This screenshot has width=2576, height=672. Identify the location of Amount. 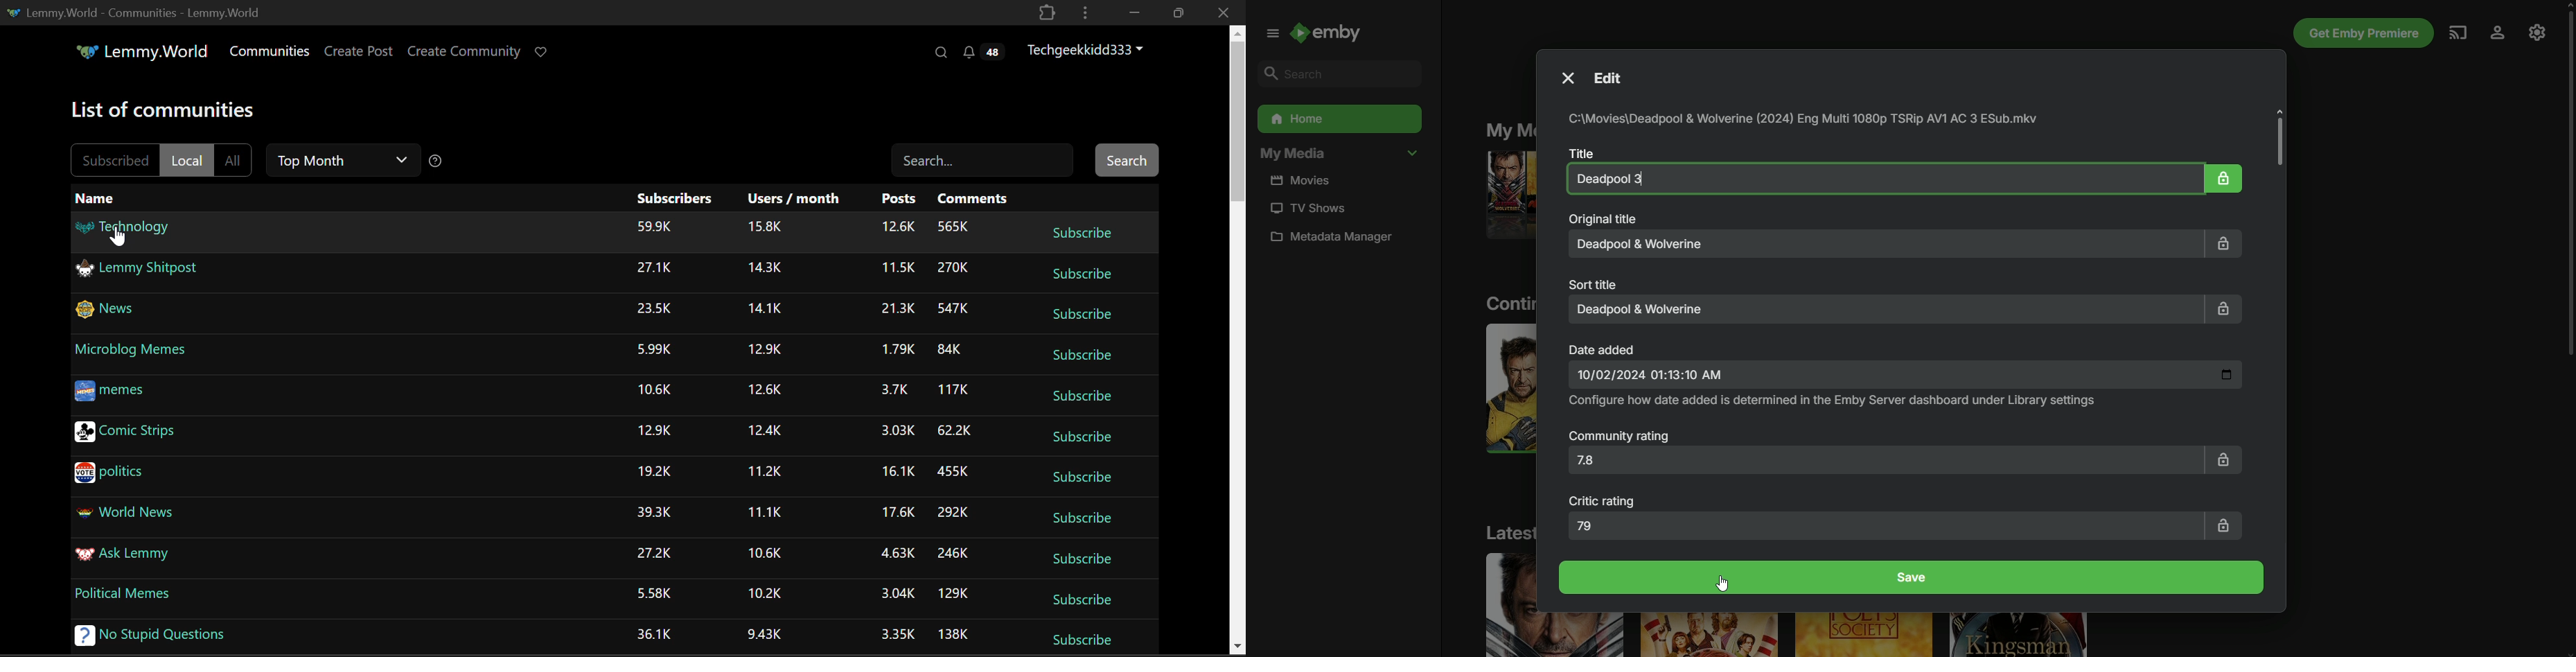
(953, 470).